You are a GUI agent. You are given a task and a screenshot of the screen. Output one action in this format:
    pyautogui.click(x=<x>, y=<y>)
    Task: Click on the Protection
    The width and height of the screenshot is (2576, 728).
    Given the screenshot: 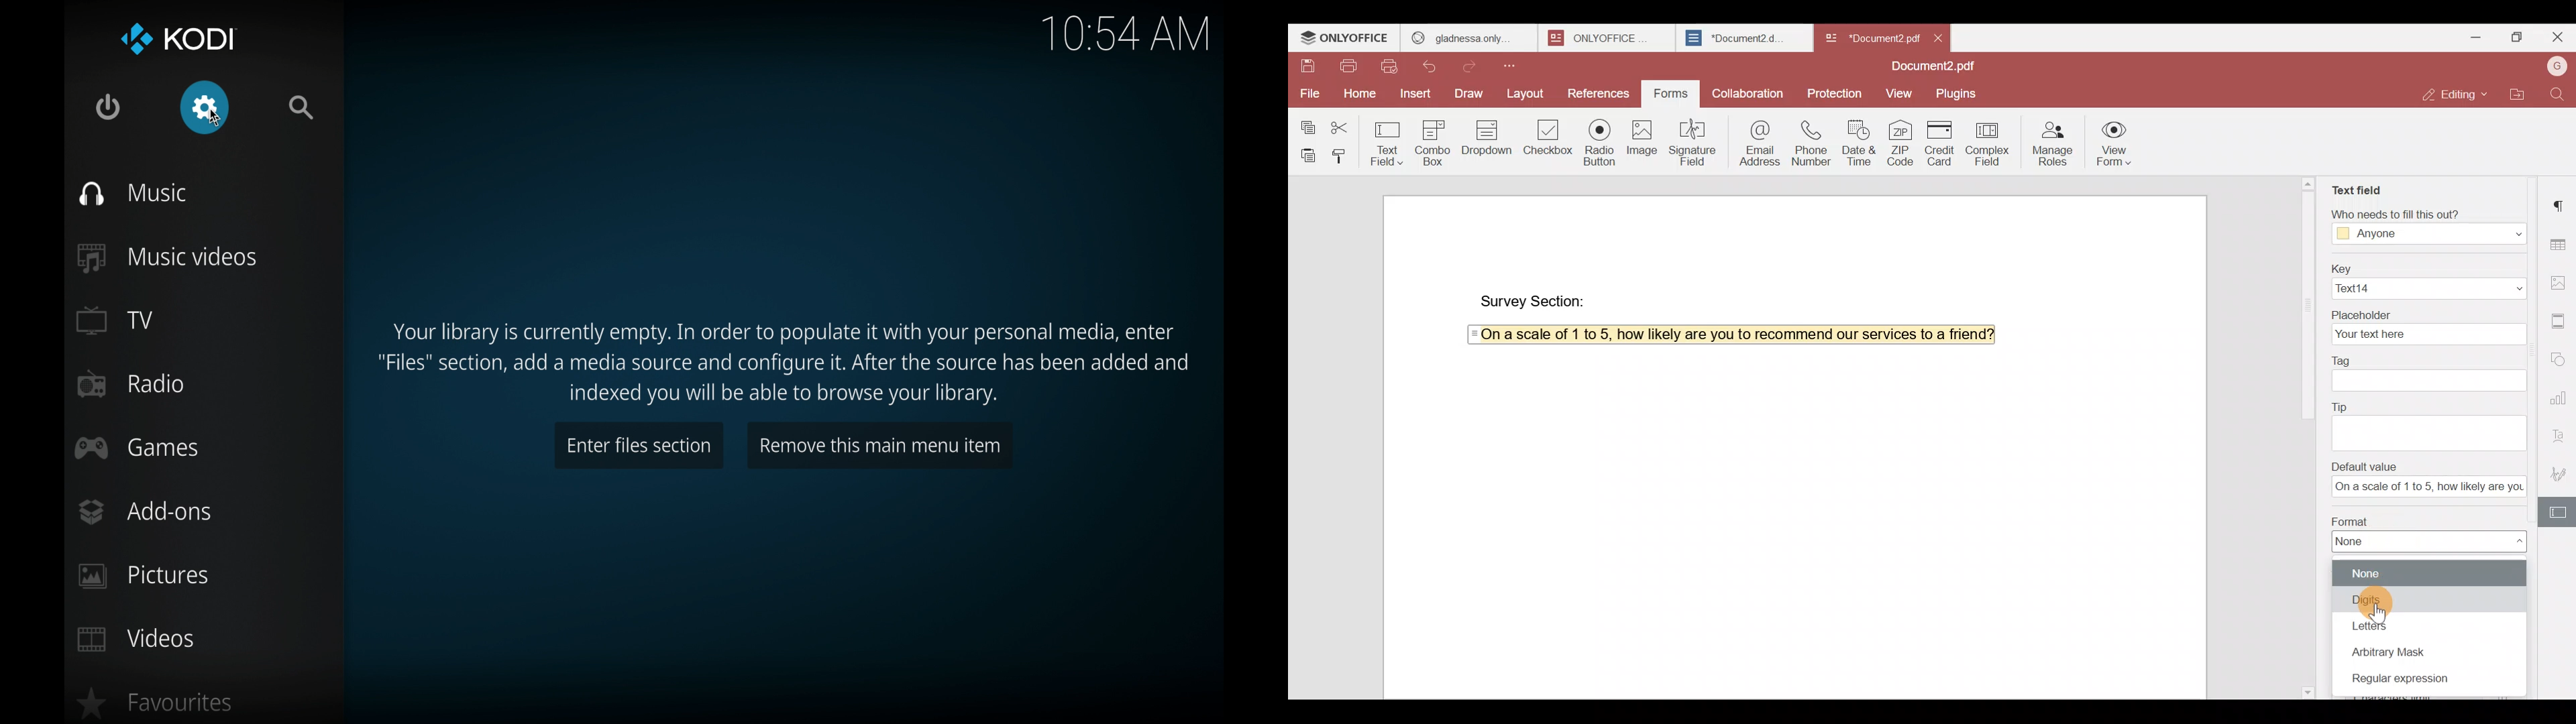 What is the action you would take?
    pyautogui.click(x=1835, y=92)
    